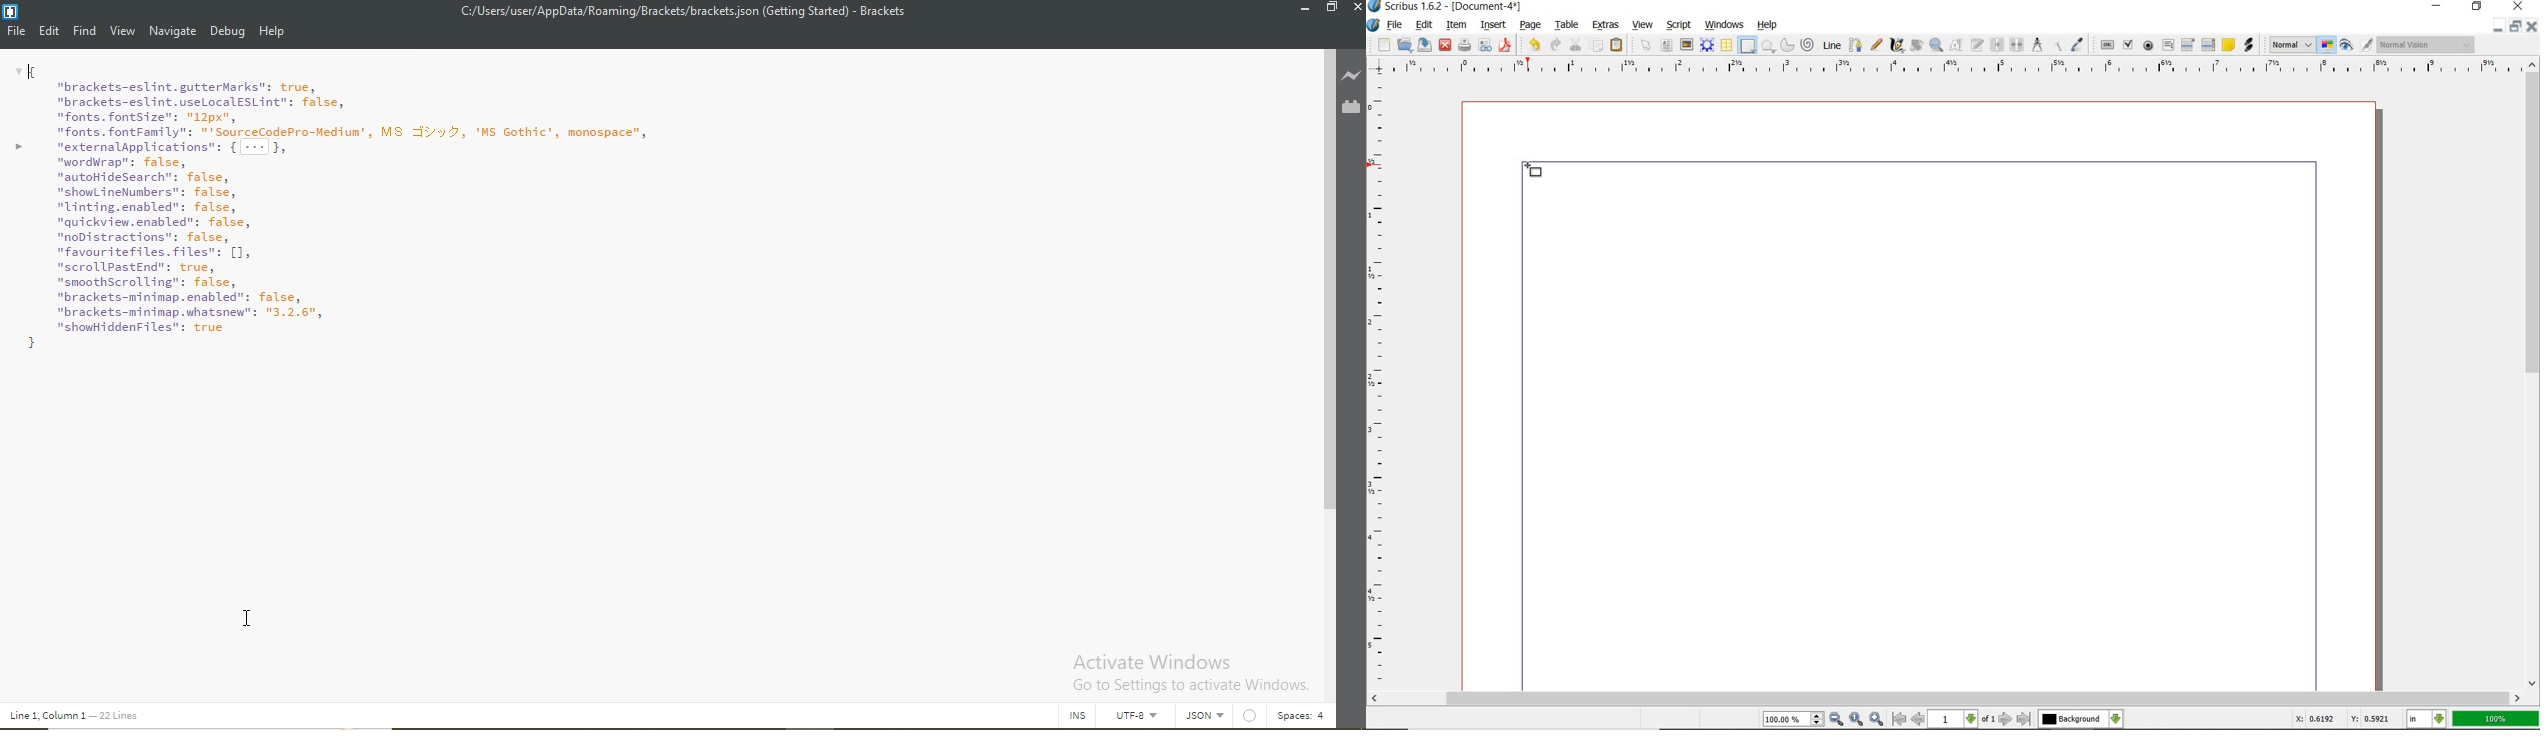 The height and width of the screenshot is (756, 2548). What do you see at coordinates (2248, 46) in the screenshot?
I see `link annotation` at bounding box center [2248, 46].